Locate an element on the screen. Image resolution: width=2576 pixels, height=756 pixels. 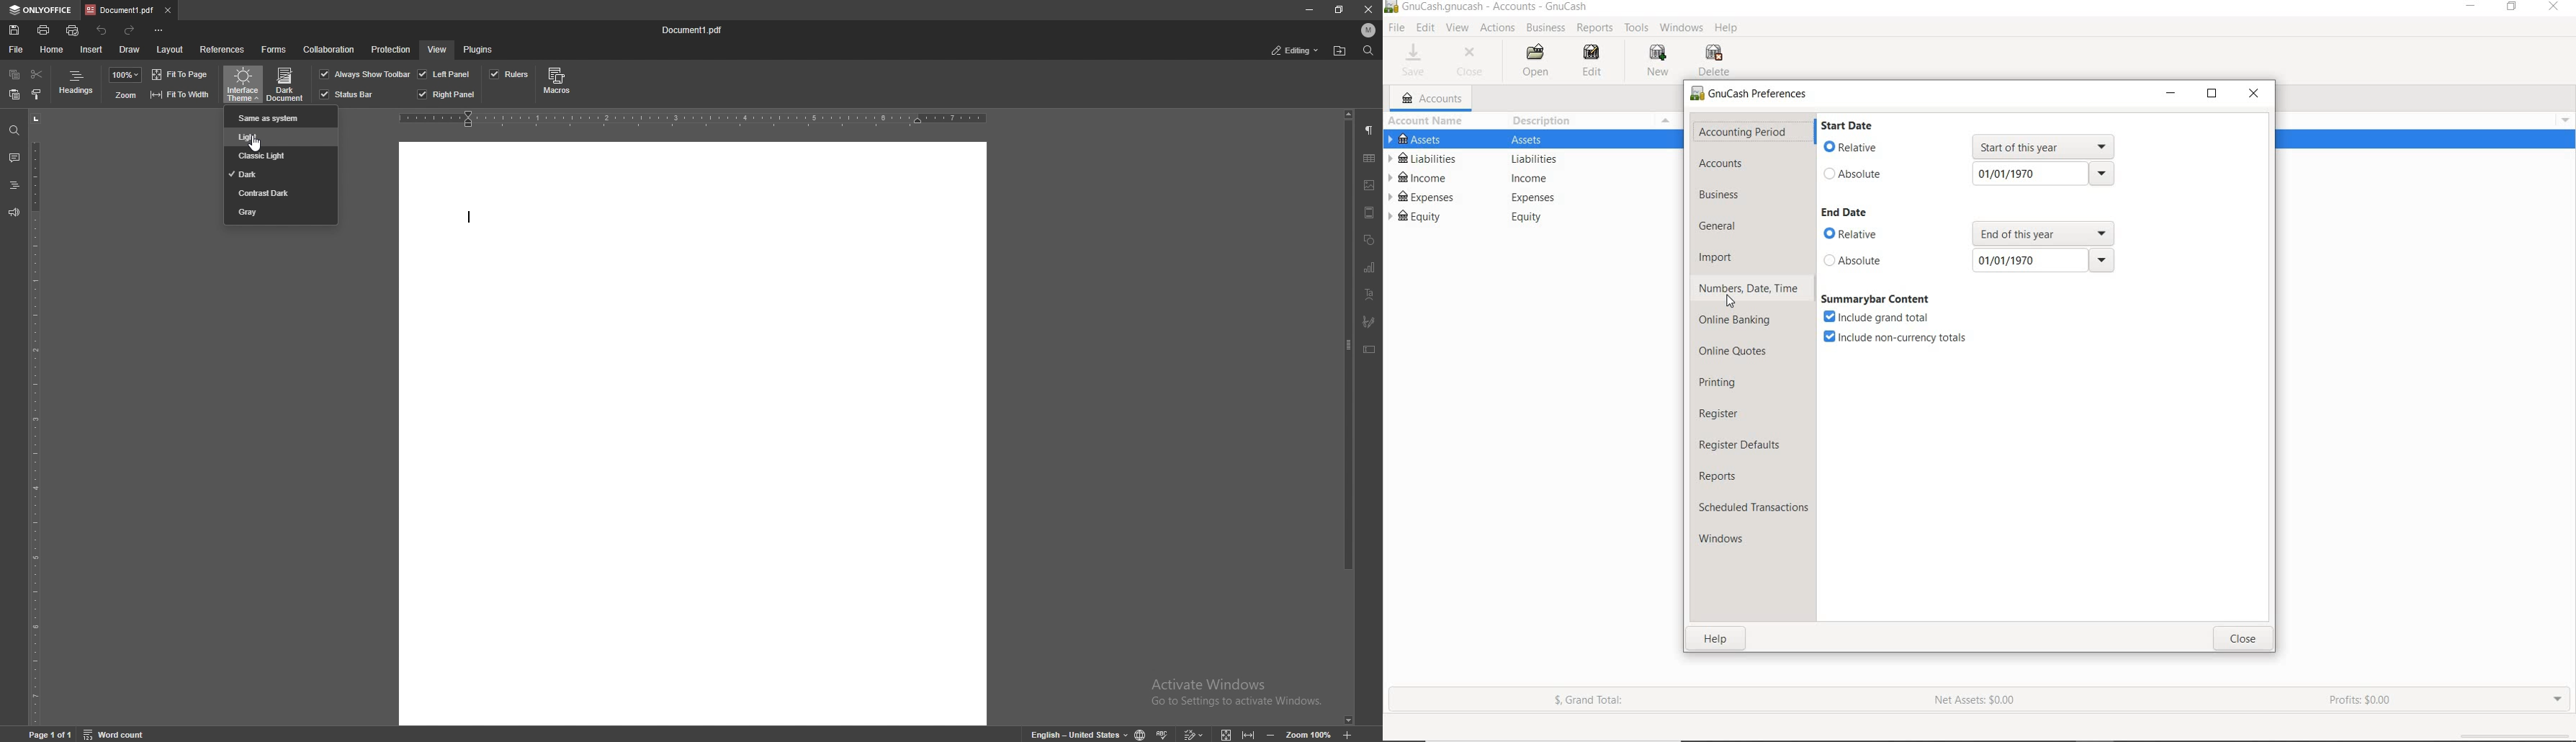
paragraph is located at coordinates (1370, 132).